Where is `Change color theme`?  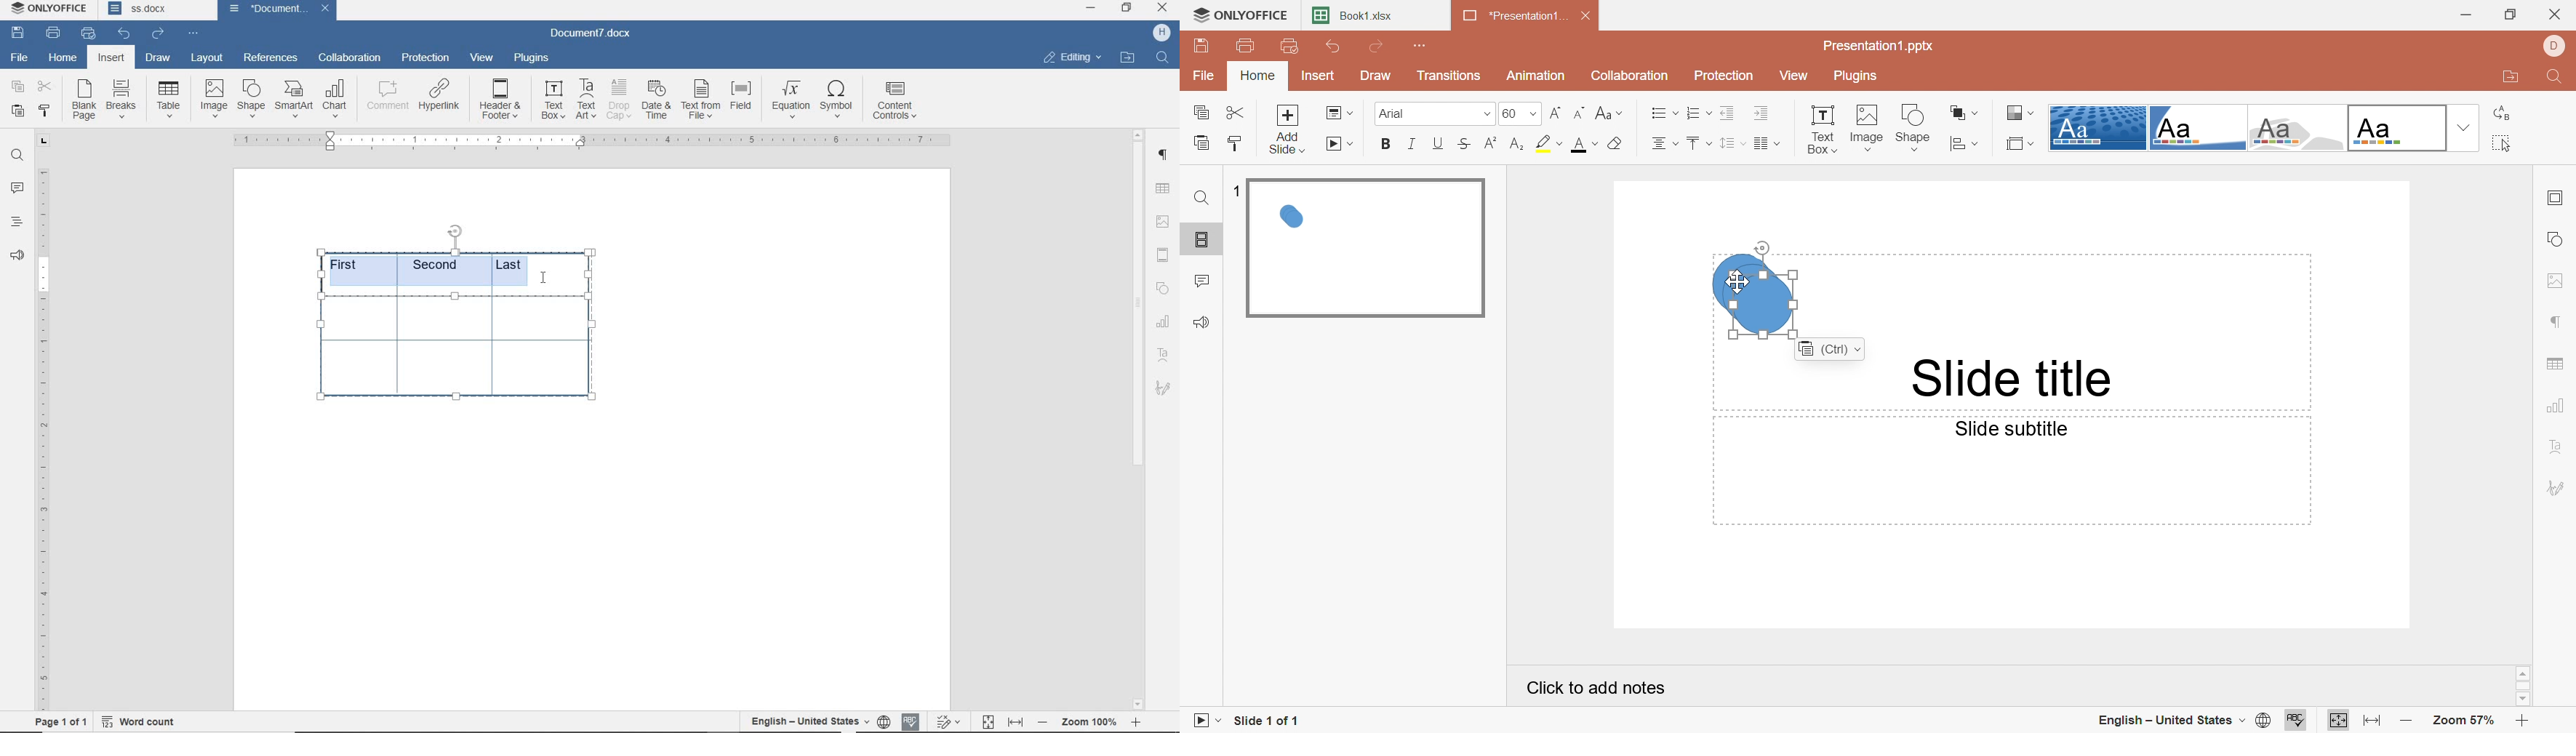
Change color theme is located at coordinates (2020, 112).